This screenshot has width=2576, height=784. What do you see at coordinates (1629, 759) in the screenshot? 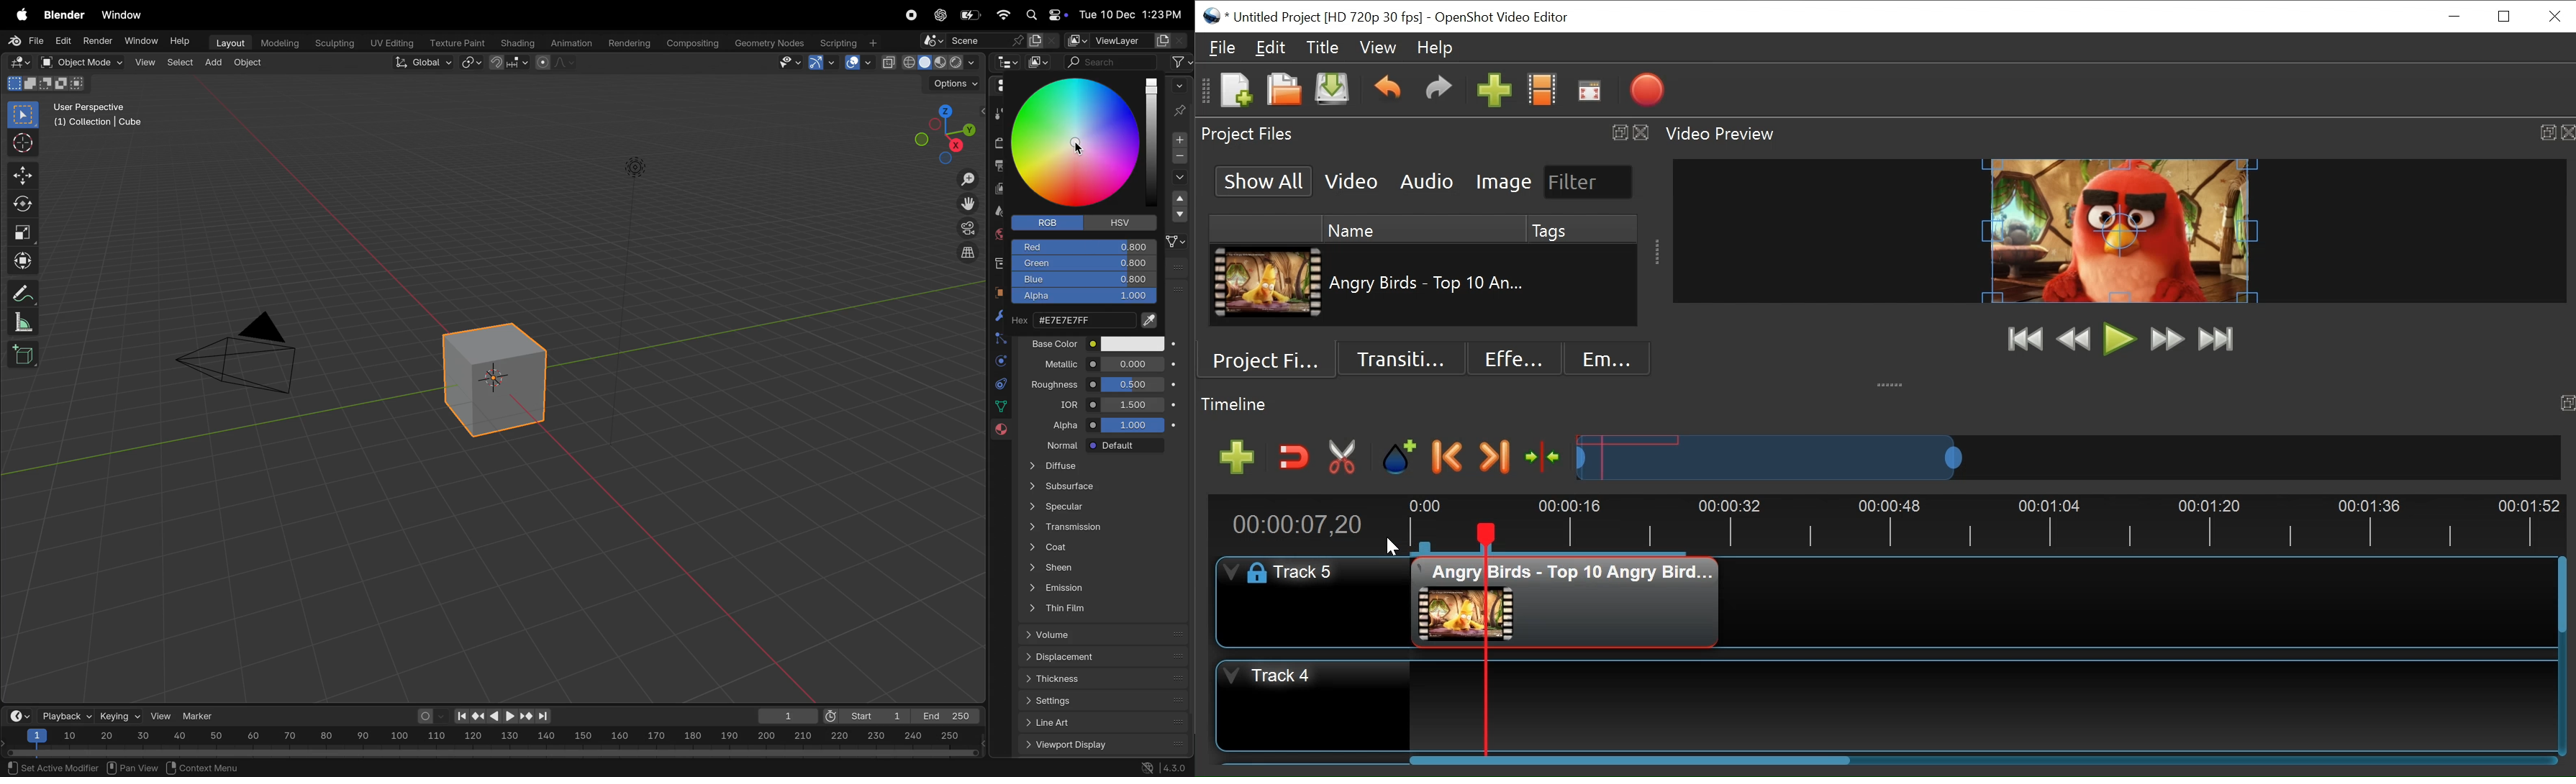
I see `Horizontal Scroll bar` at bounding box center [1629, 759].